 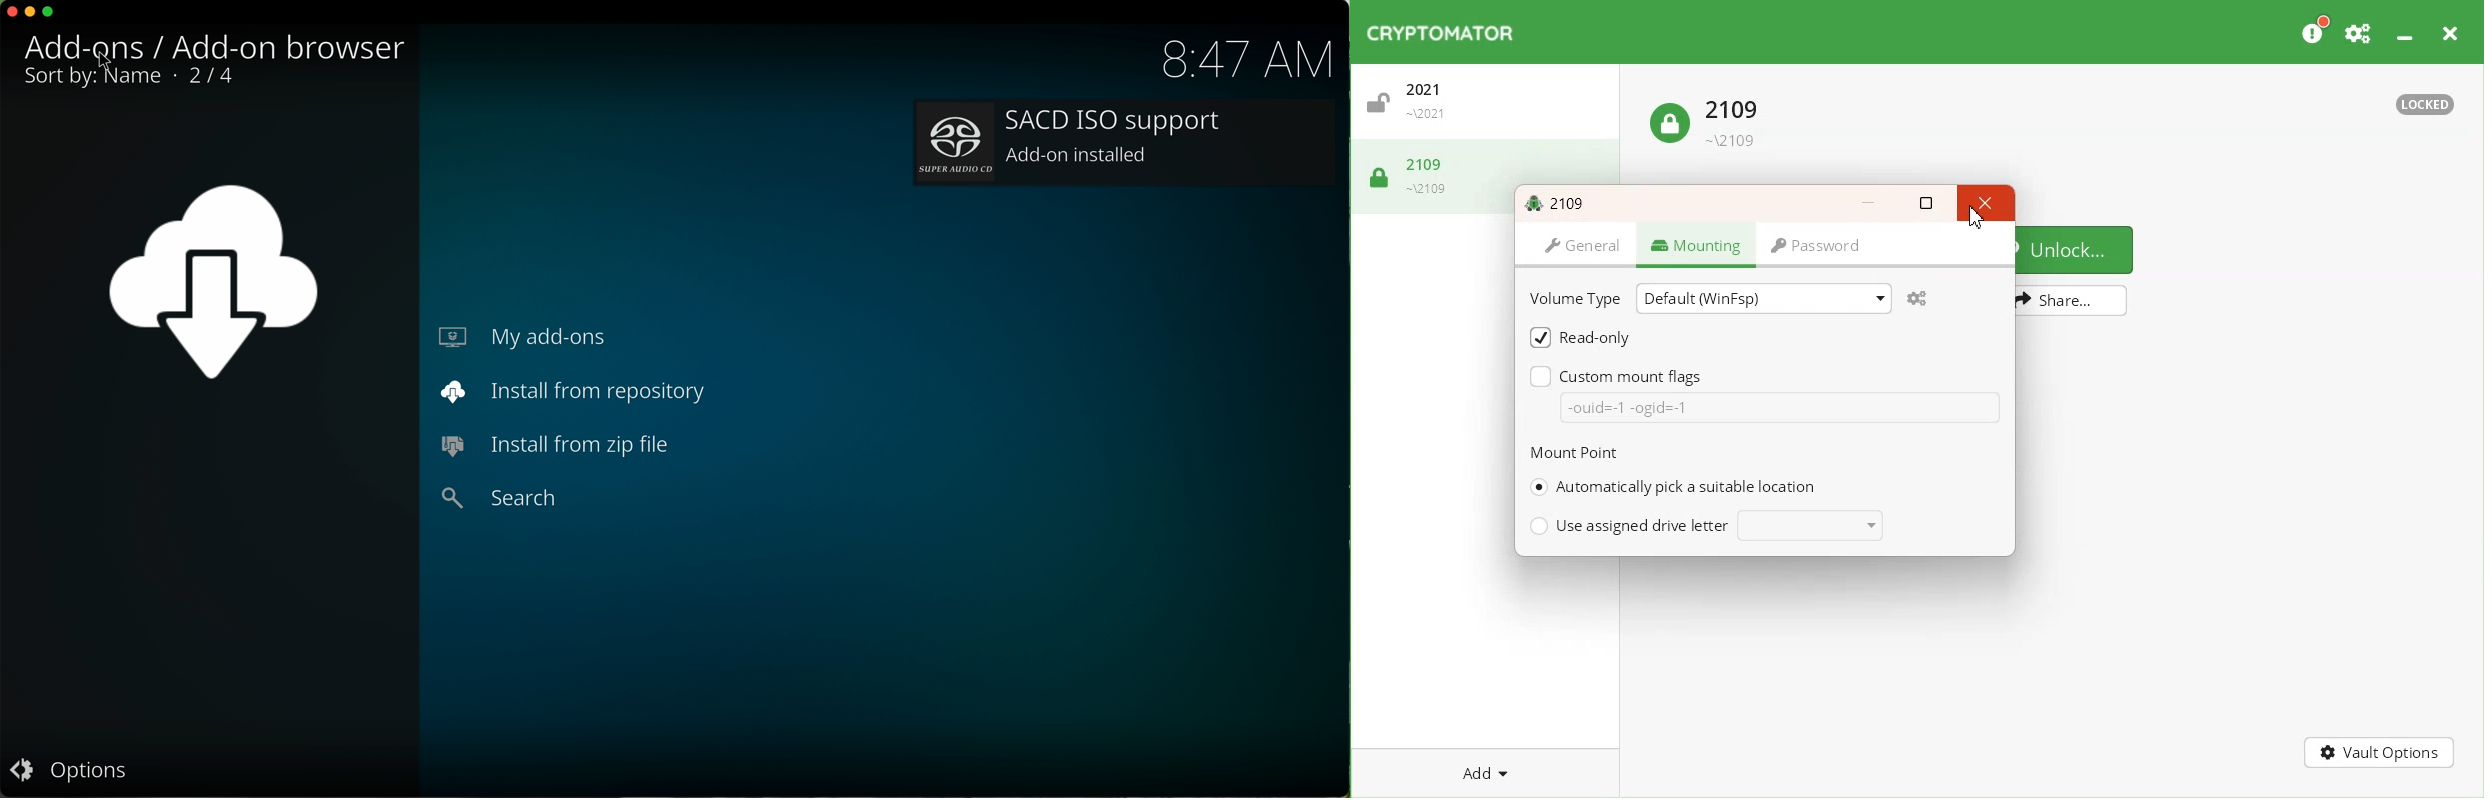 What do you see at coordinates (132, 83) in the screenshot?
I see `0/1` at bounding box center [132, 83].